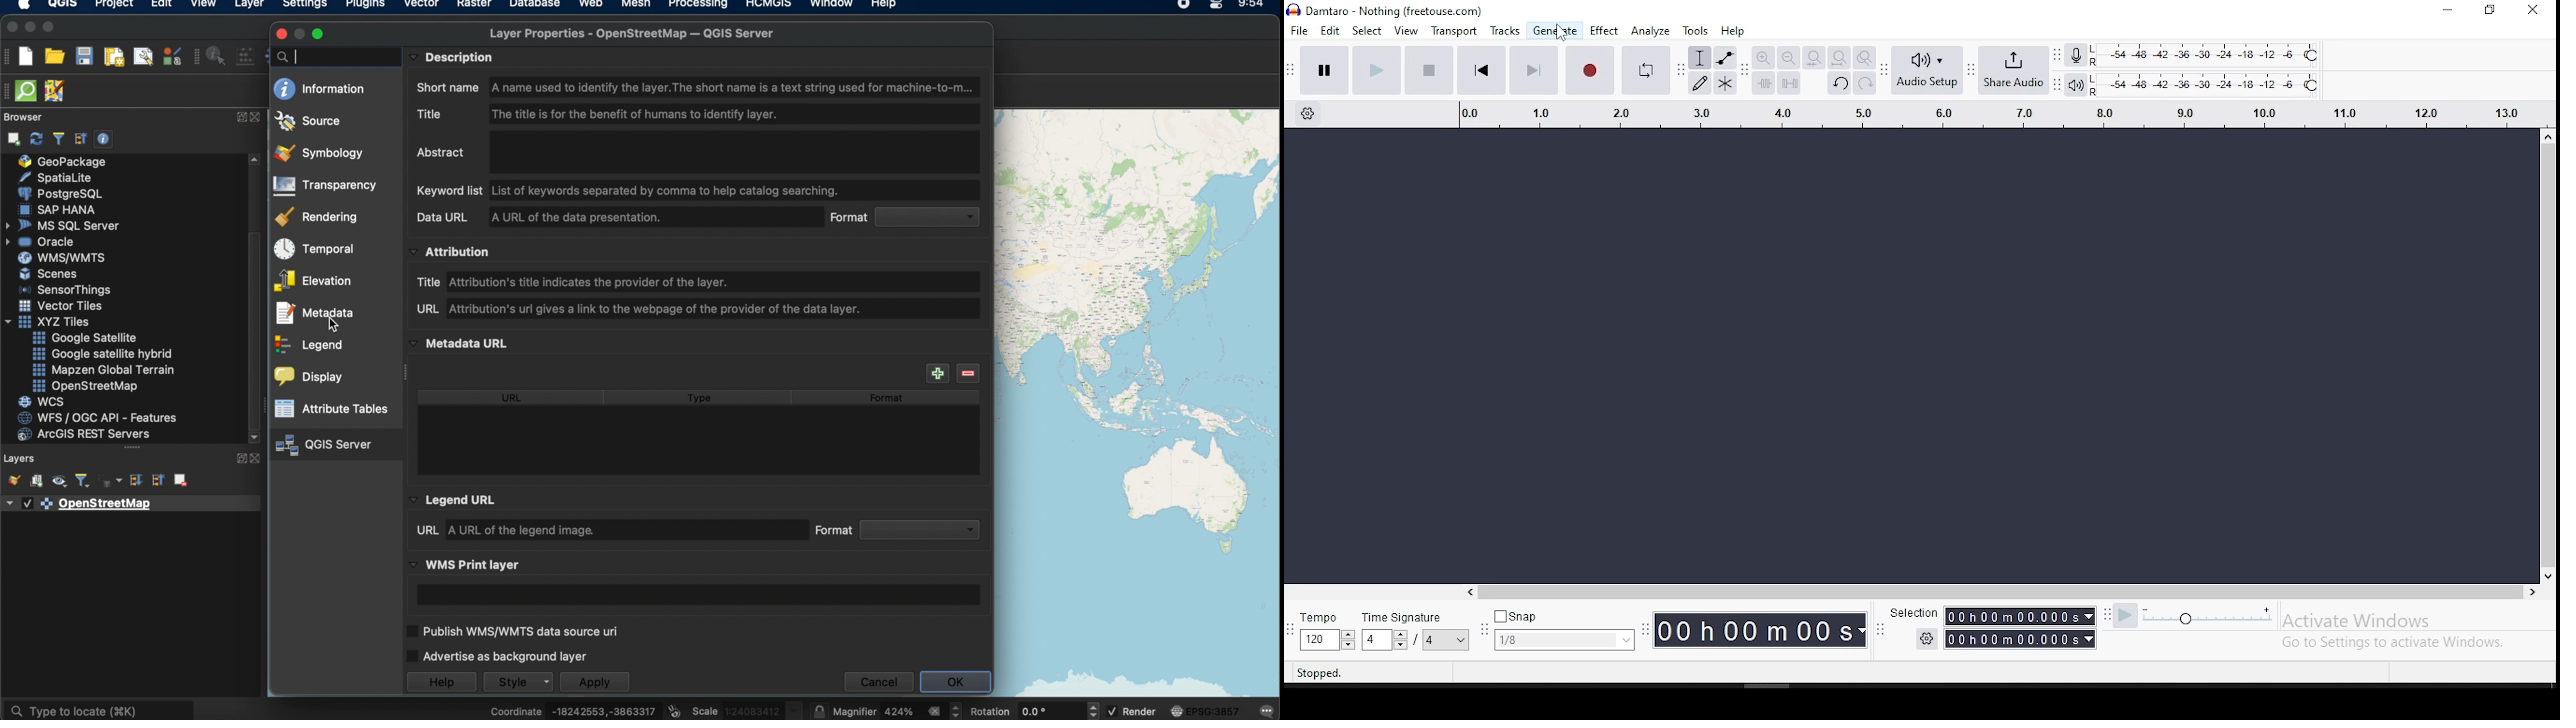 The image size is (2576, 728). What do you see at coordinates (1652, 31) in the screenshot?
I see `analyze` at bounding box center [1652, 31].